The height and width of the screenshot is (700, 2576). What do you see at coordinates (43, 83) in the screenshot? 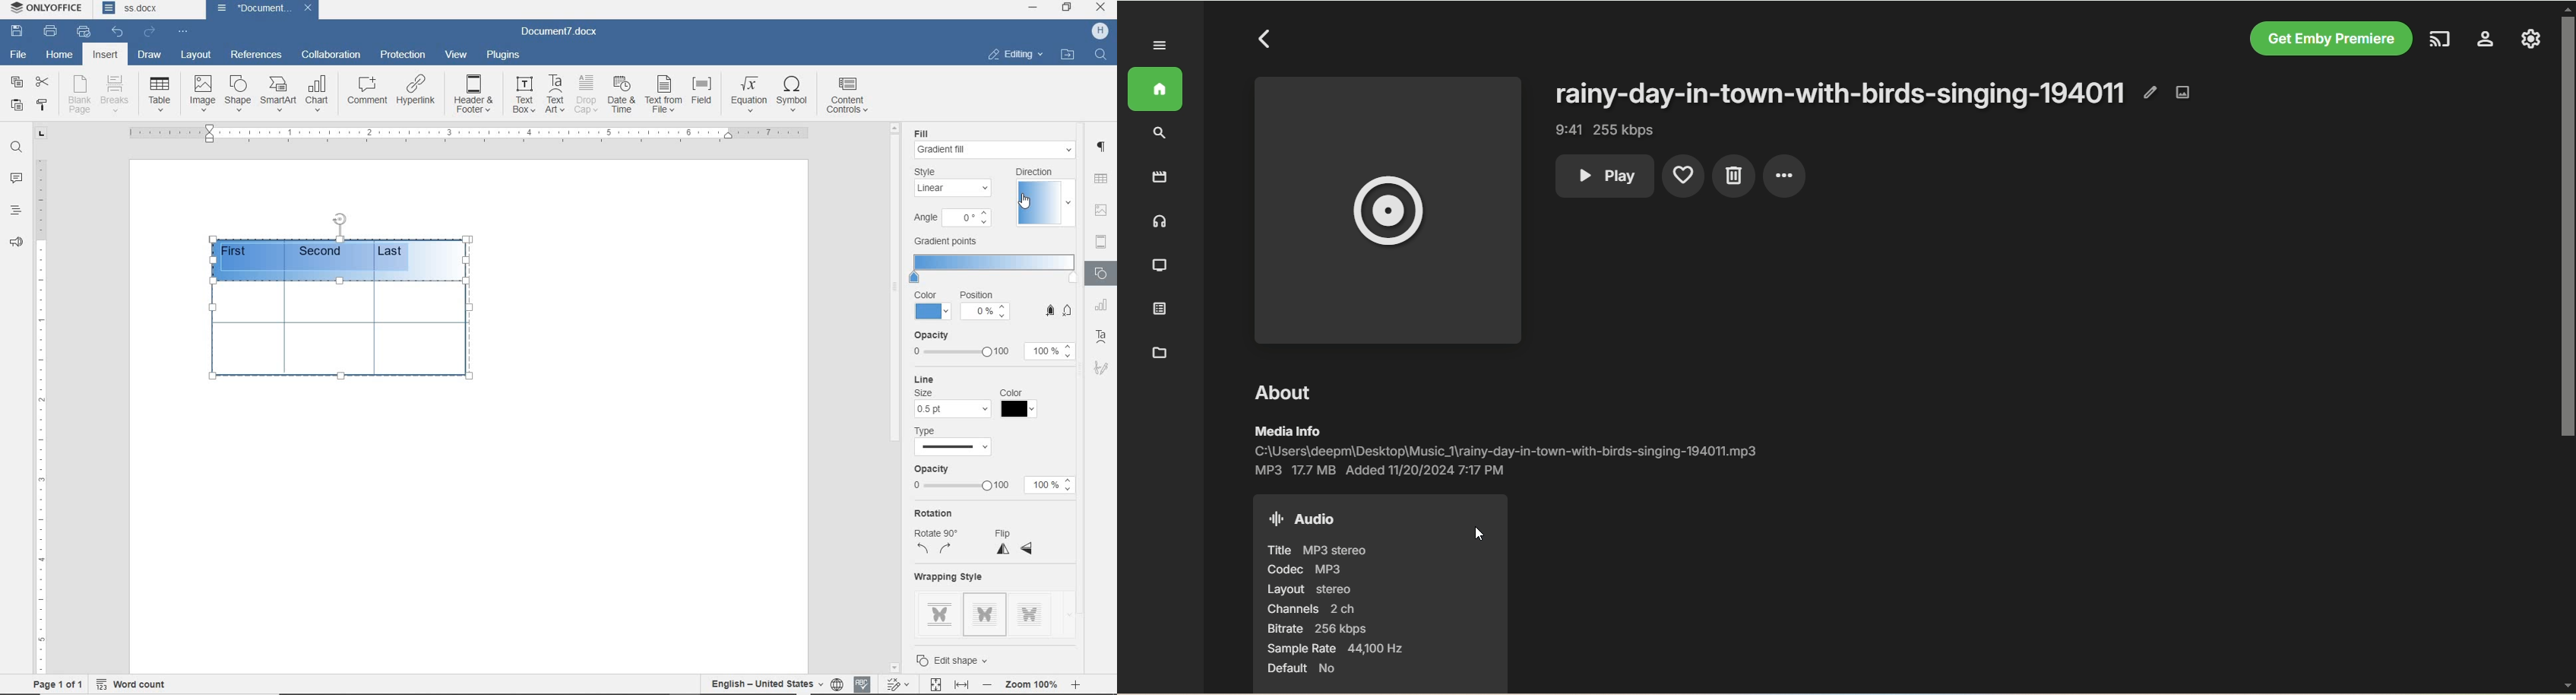
I see `cut` at bounding box center [43, 83].